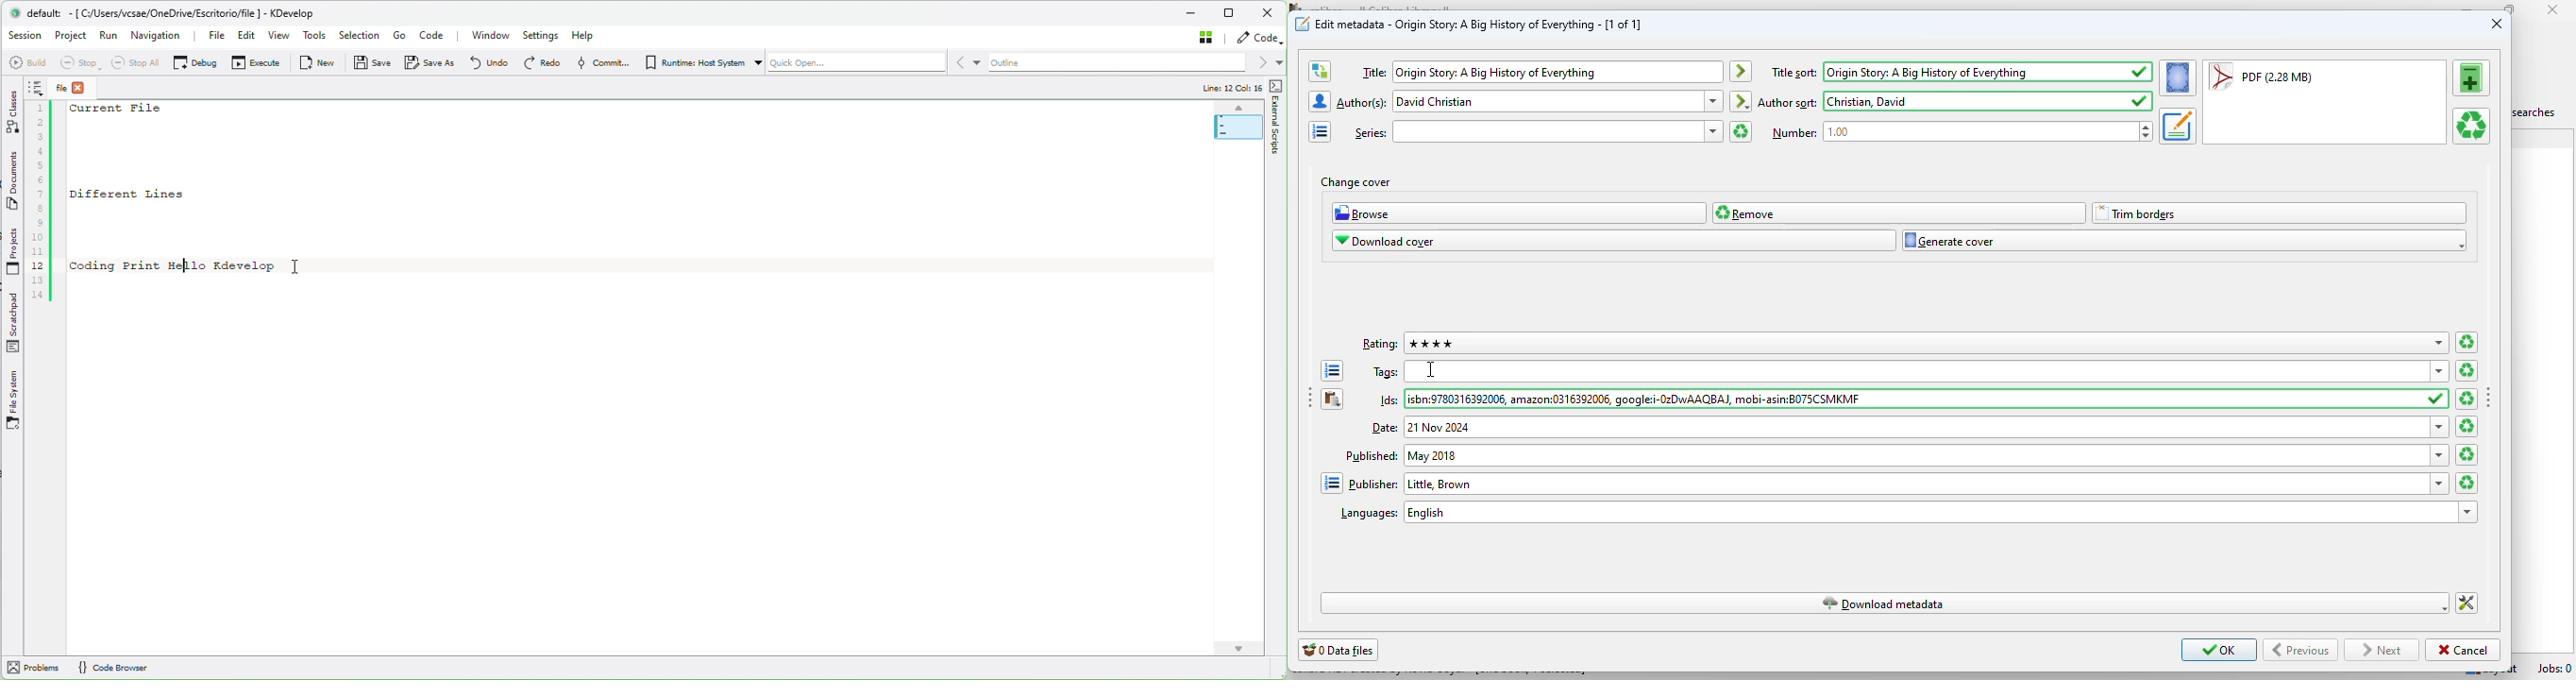 The height and width of the screenshot is (700, 2576). What do you see at coordinates (1371, 454) in the screenshot?
I see `text` at bounding box center [1371, 454].